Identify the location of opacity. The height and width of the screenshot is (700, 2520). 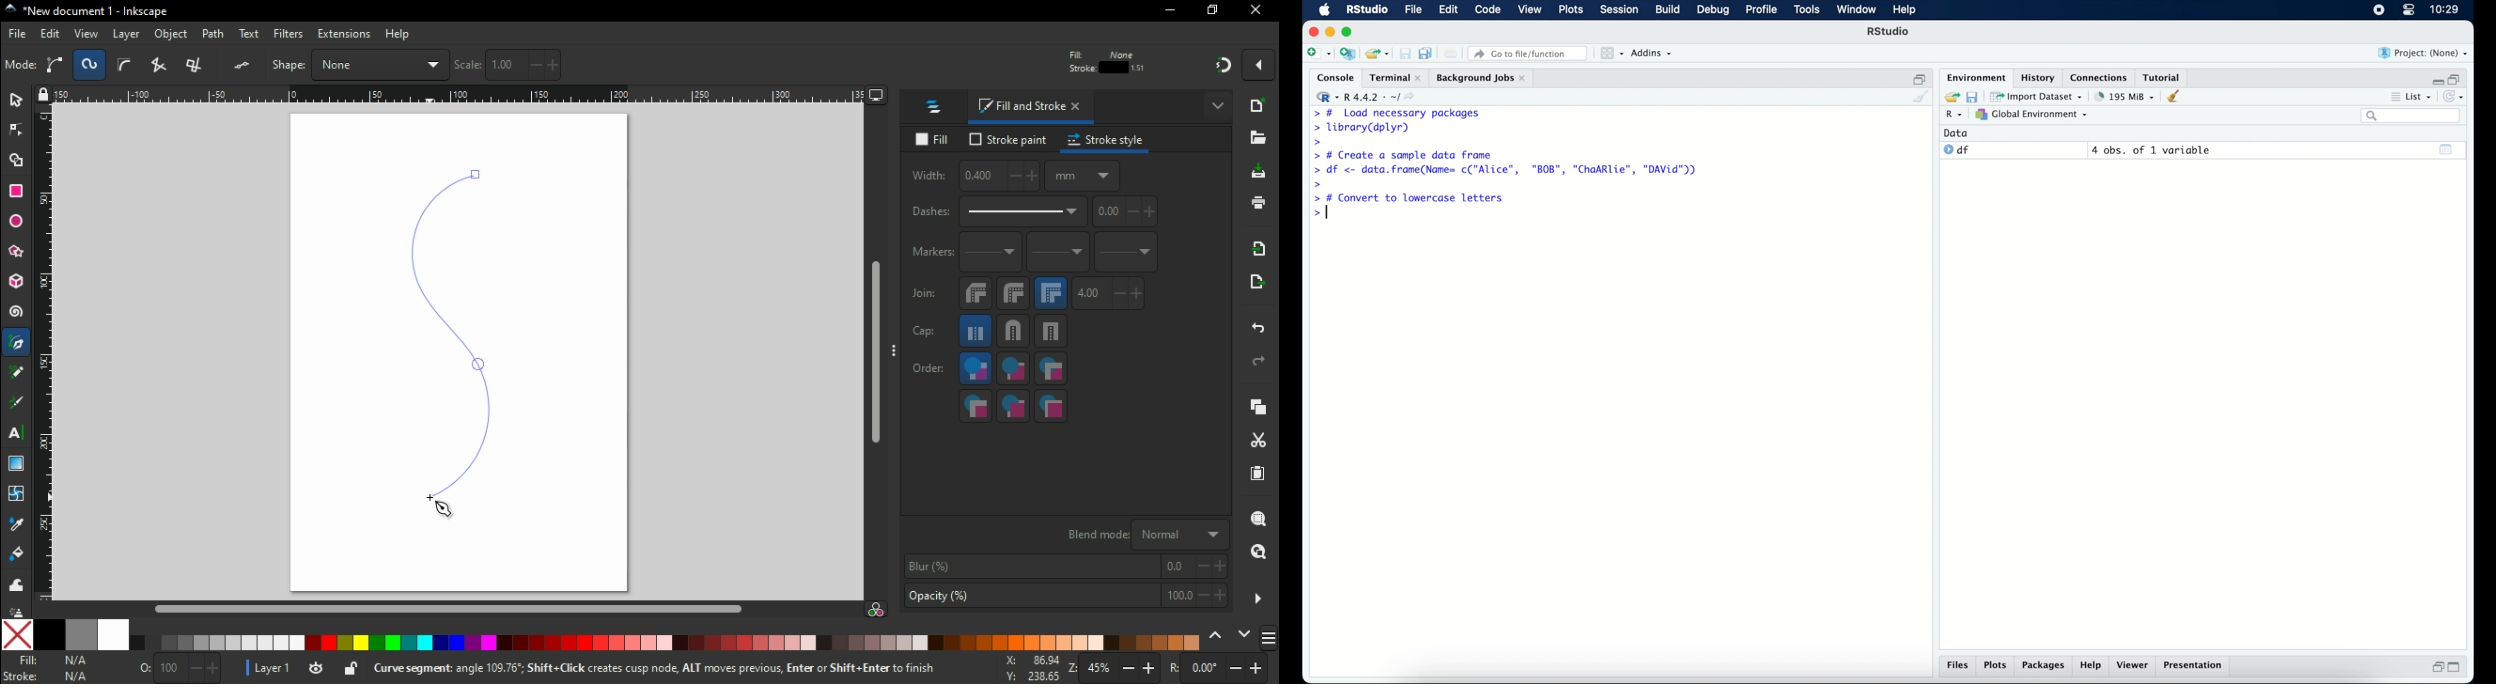
(1064, 596).